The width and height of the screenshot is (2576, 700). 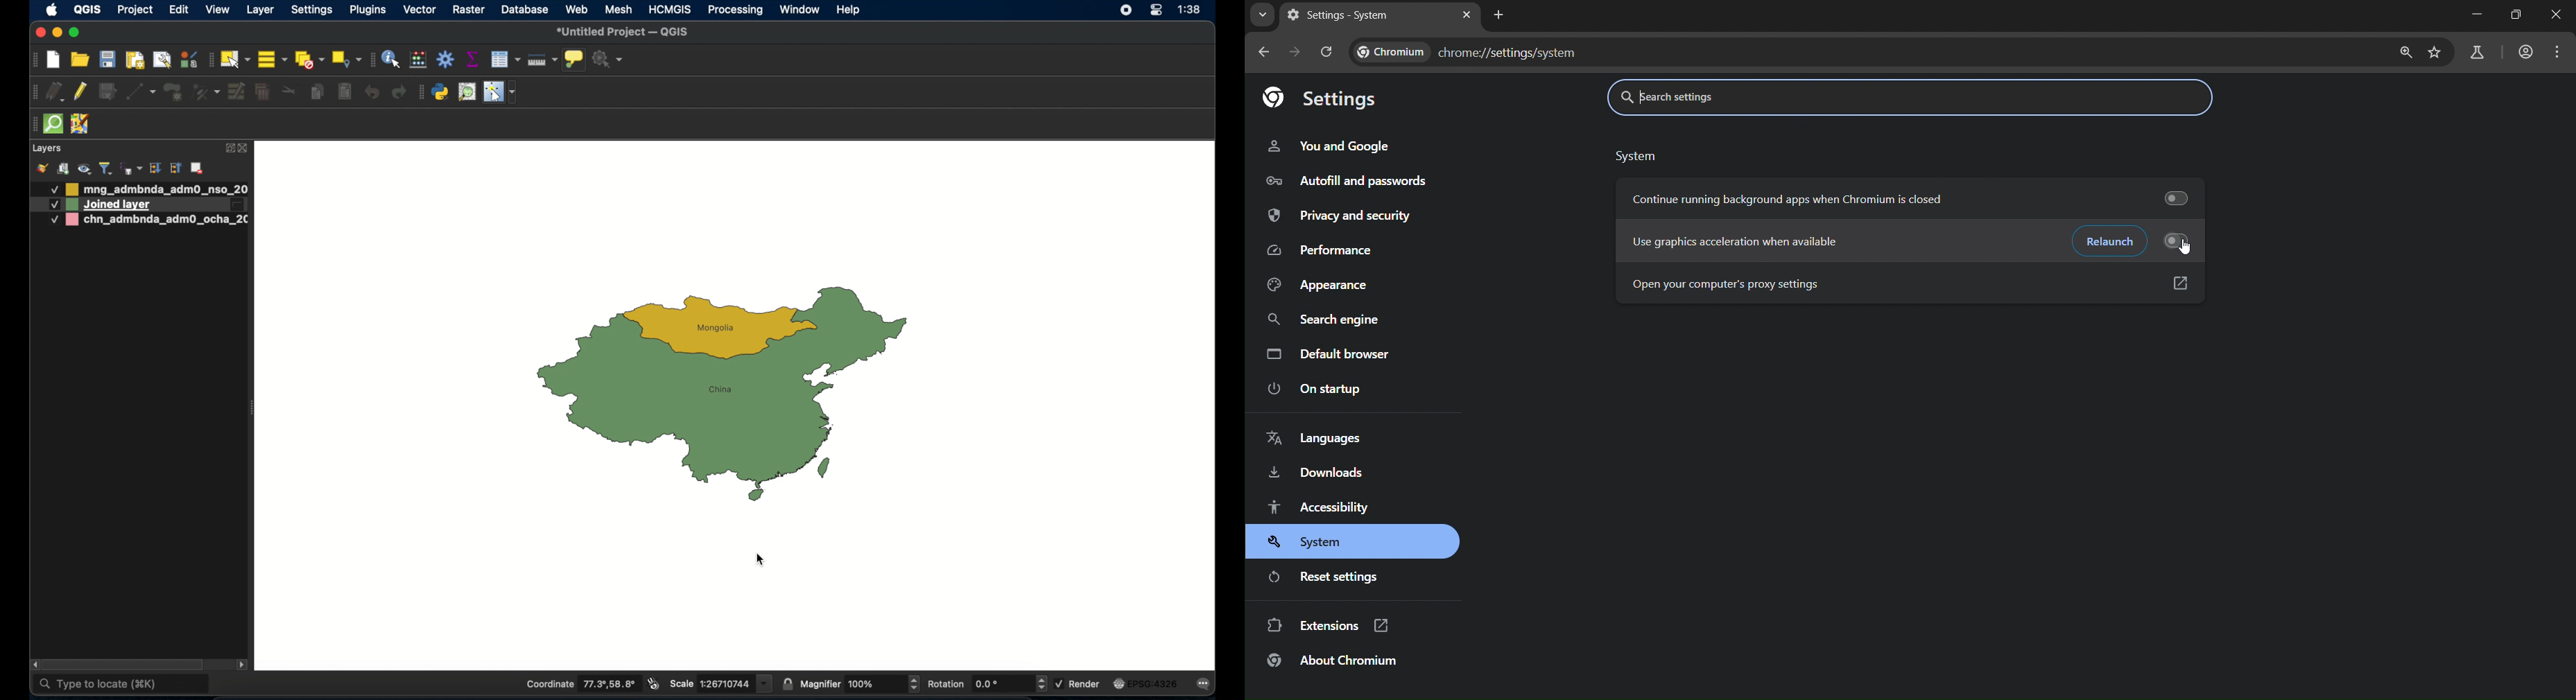 What do you see at coordinates (196, 169) in the screenshot?
I see `add layer/group` at bounding box center [196, 169].